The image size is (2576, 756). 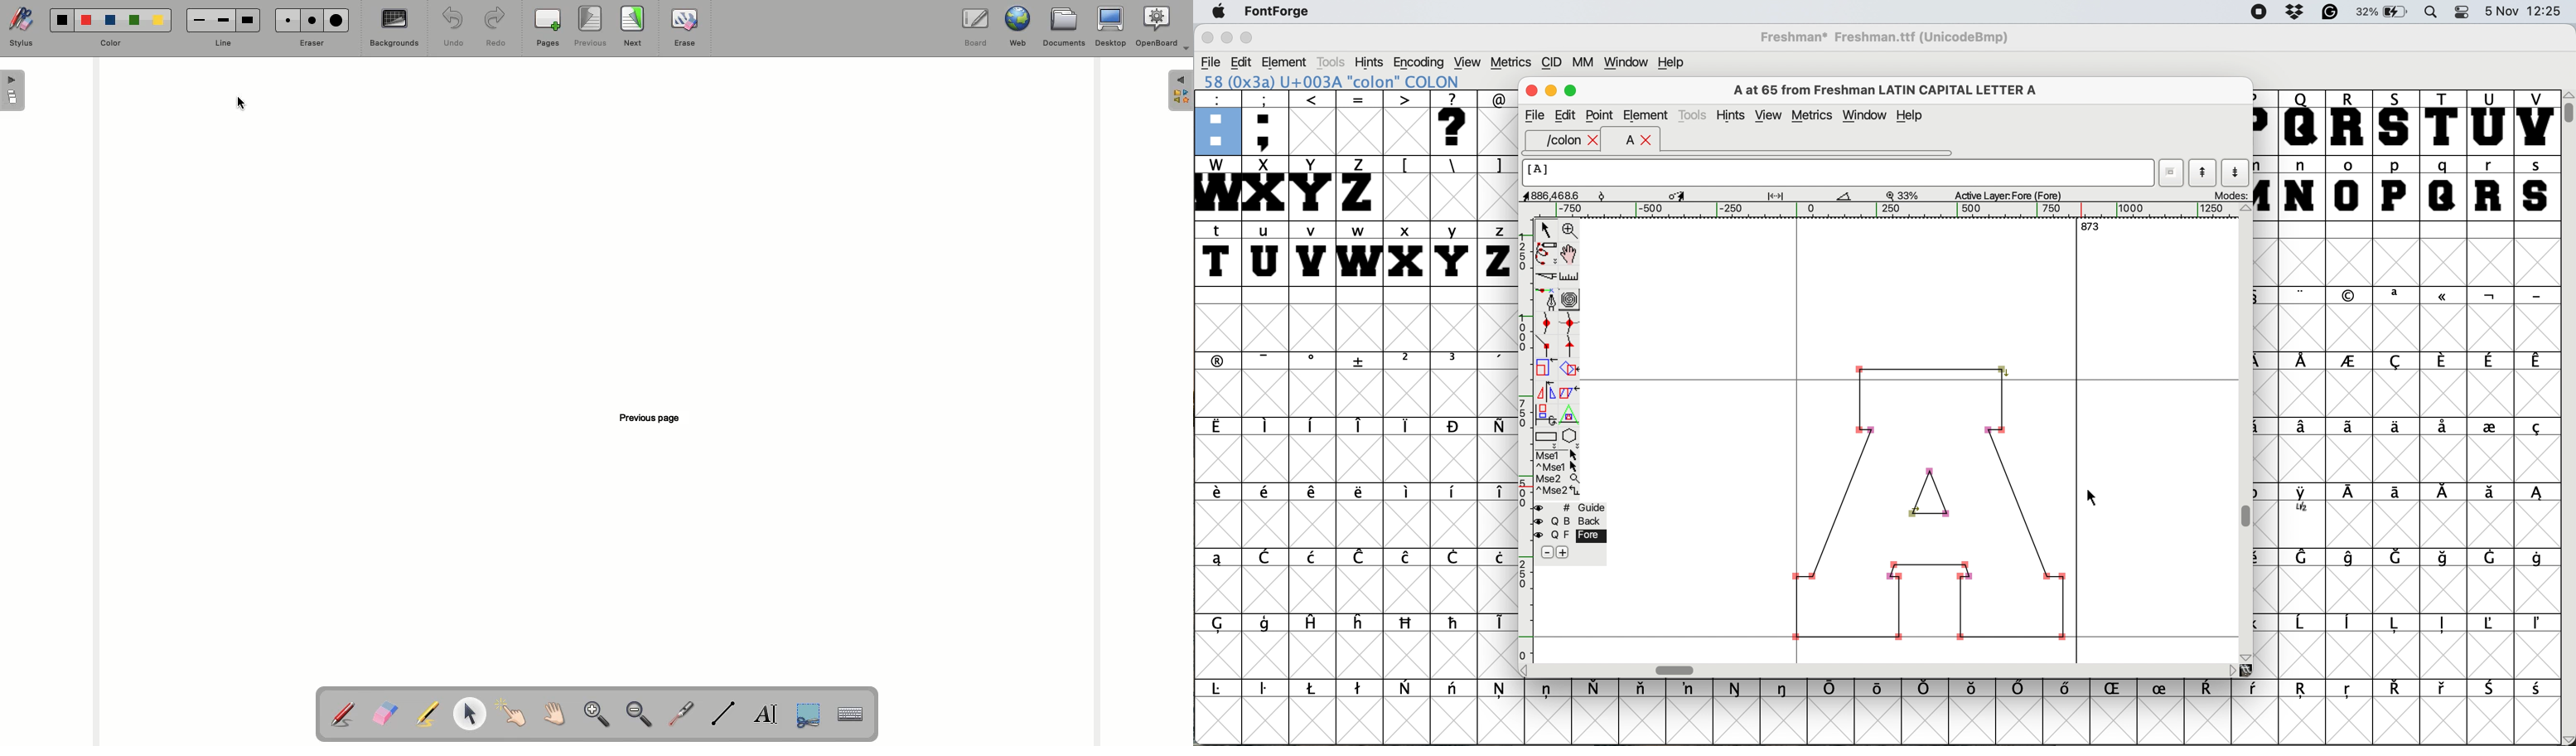 What do you see at coordinates (2294, 12) in the screenshot?
I see `dropbox` at bounding box center [2294, 12].